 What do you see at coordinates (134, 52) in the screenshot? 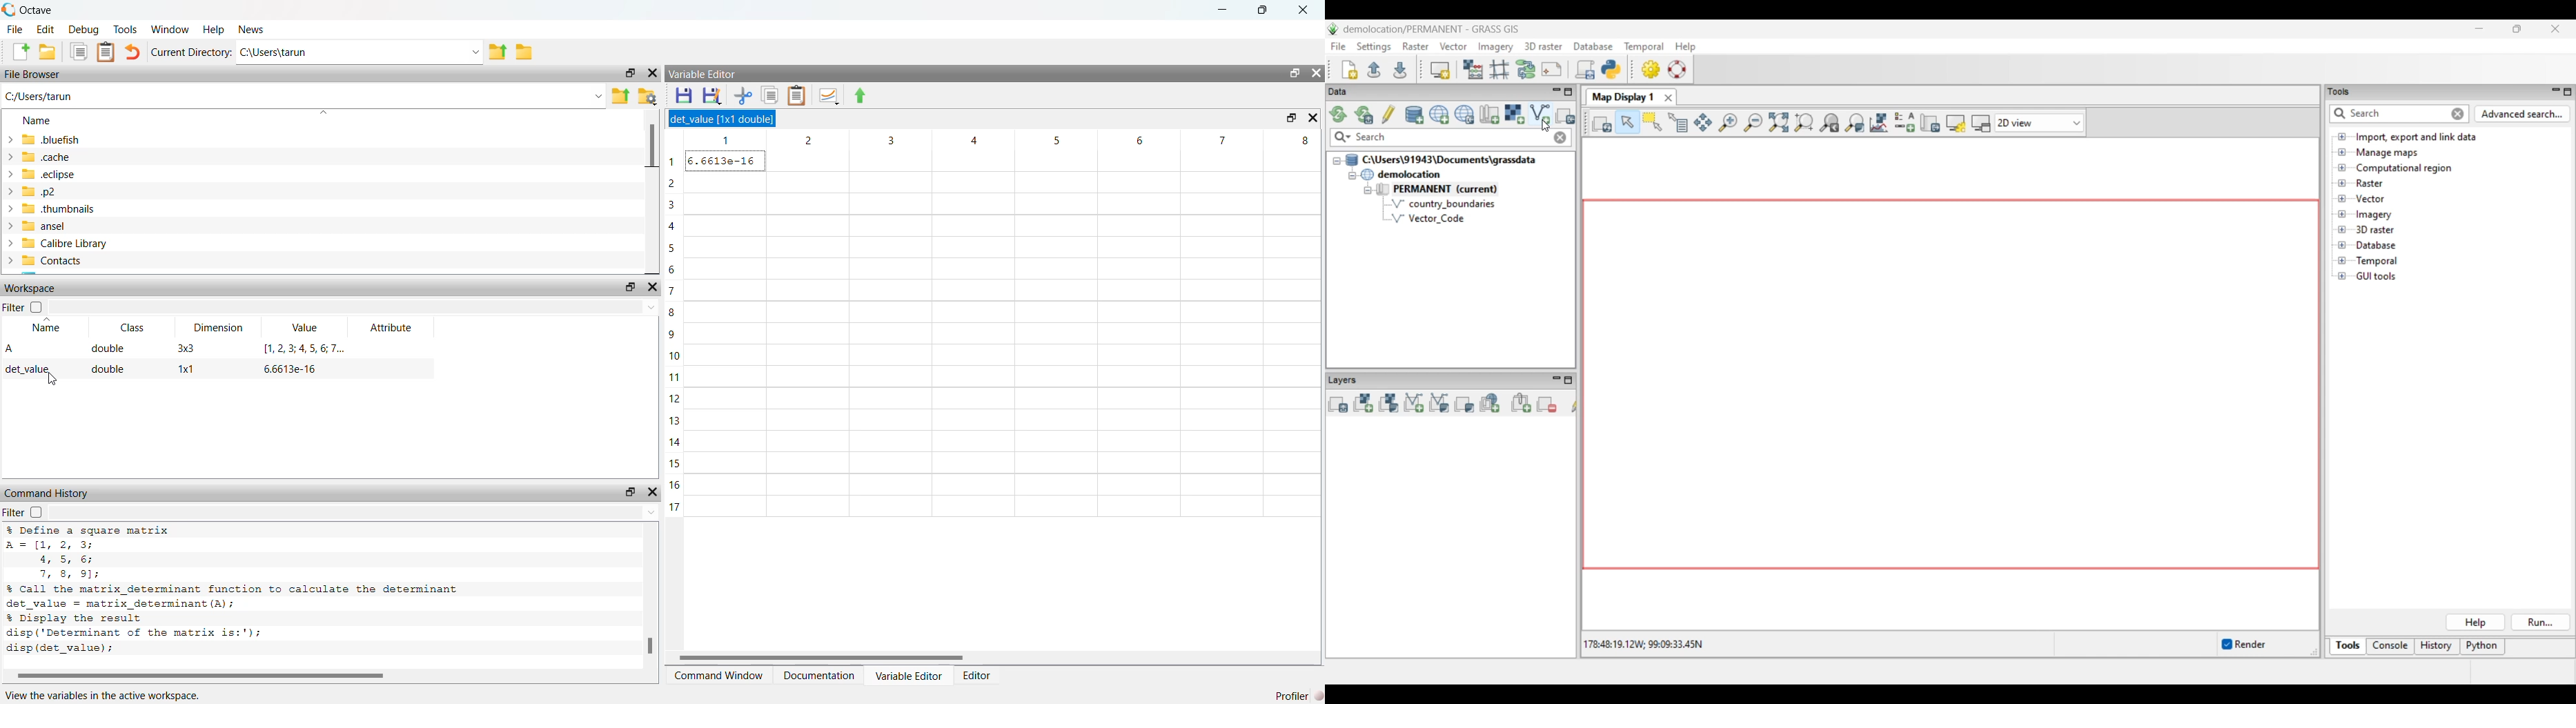
I see `undo` at bounding box center [134, 52].